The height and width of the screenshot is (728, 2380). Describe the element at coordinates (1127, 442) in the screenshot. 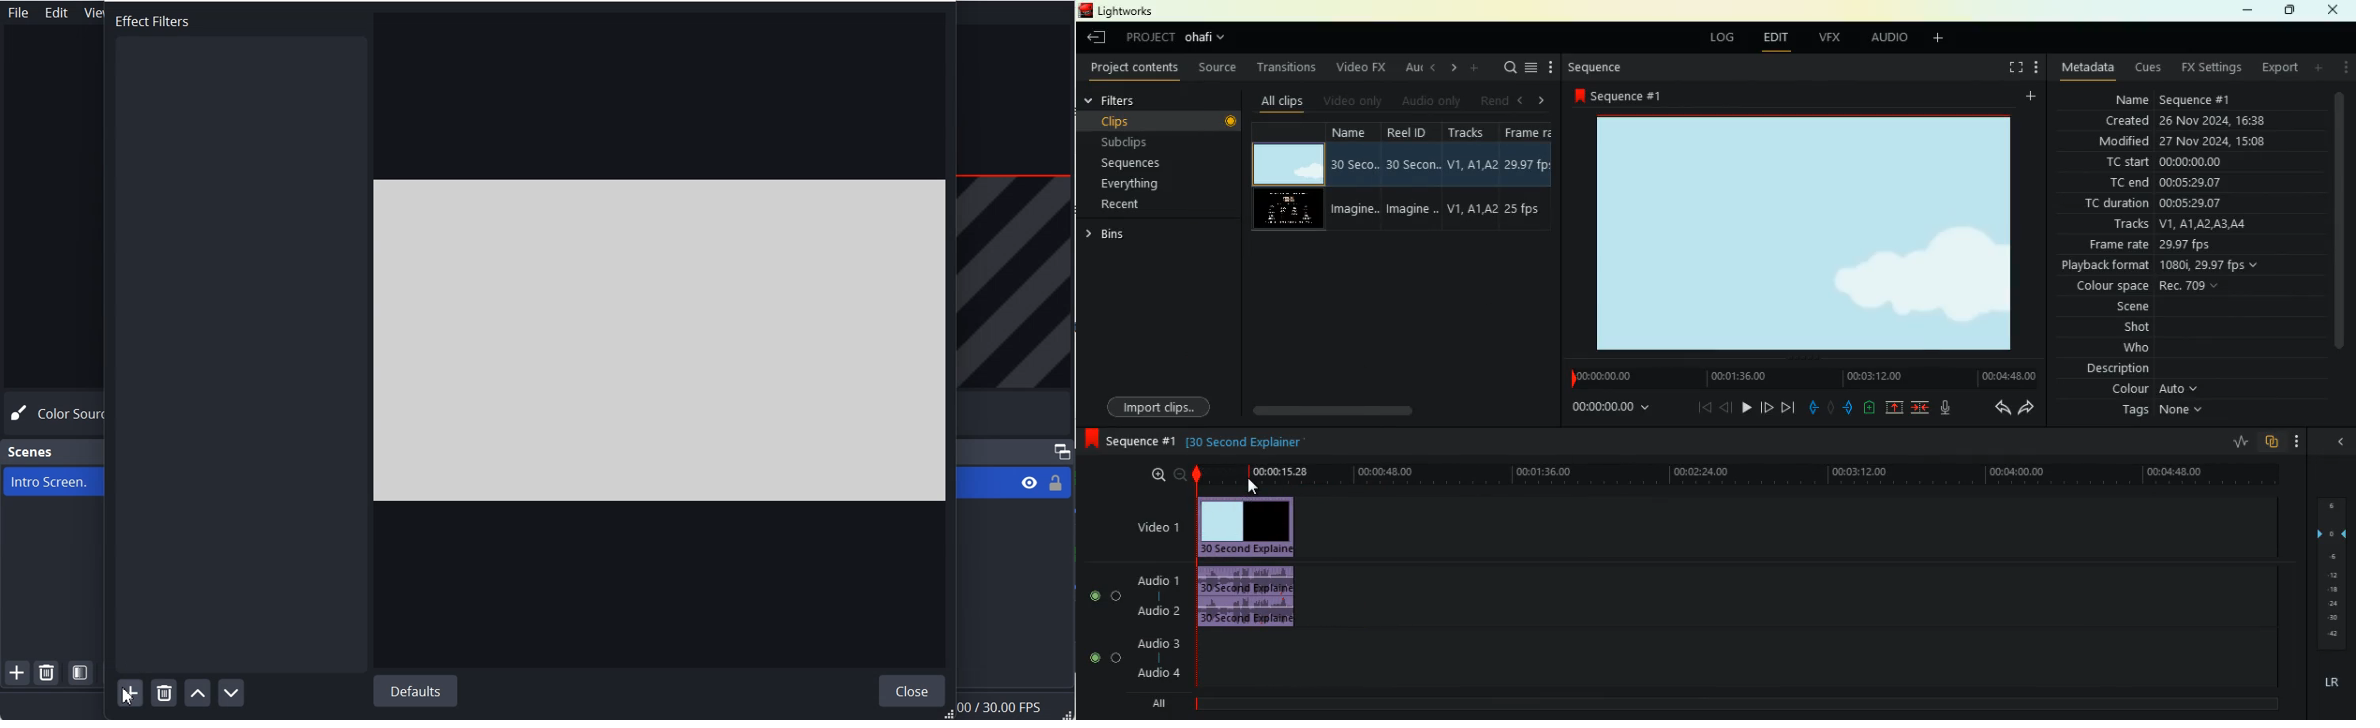

I see `sequence` at that location.